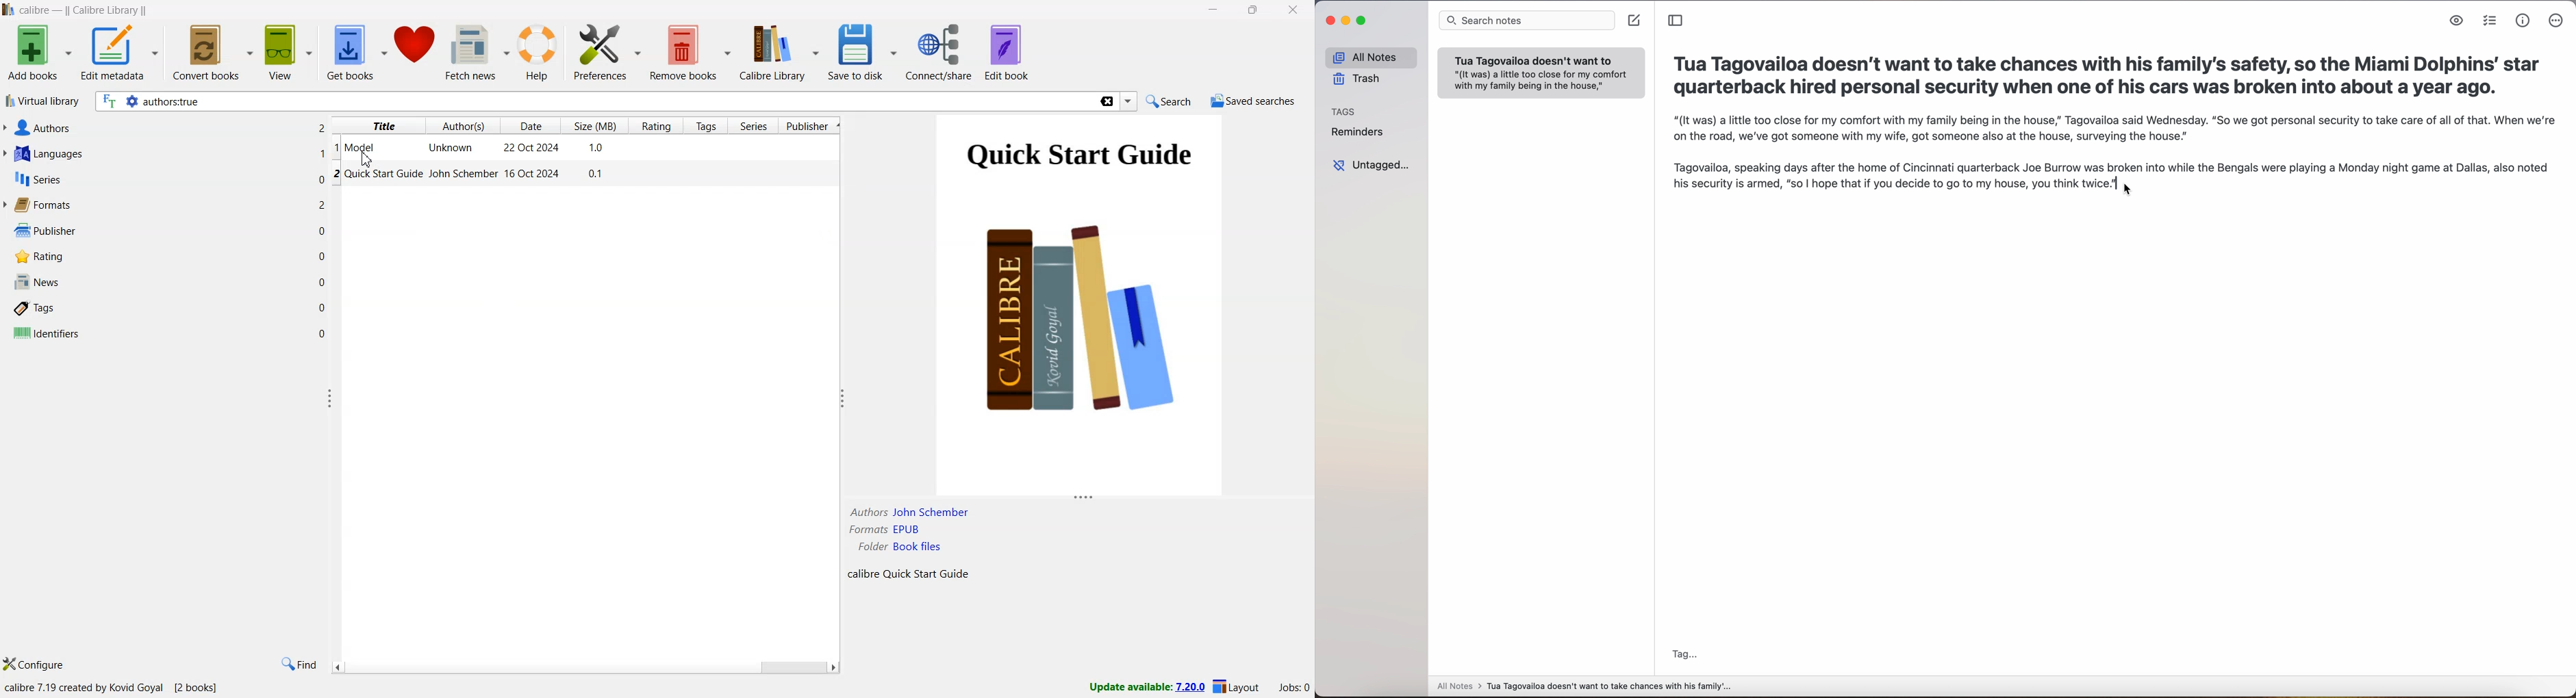 This screenshot has width=2576, height=700. I want to click on 1, so click(323, 153).